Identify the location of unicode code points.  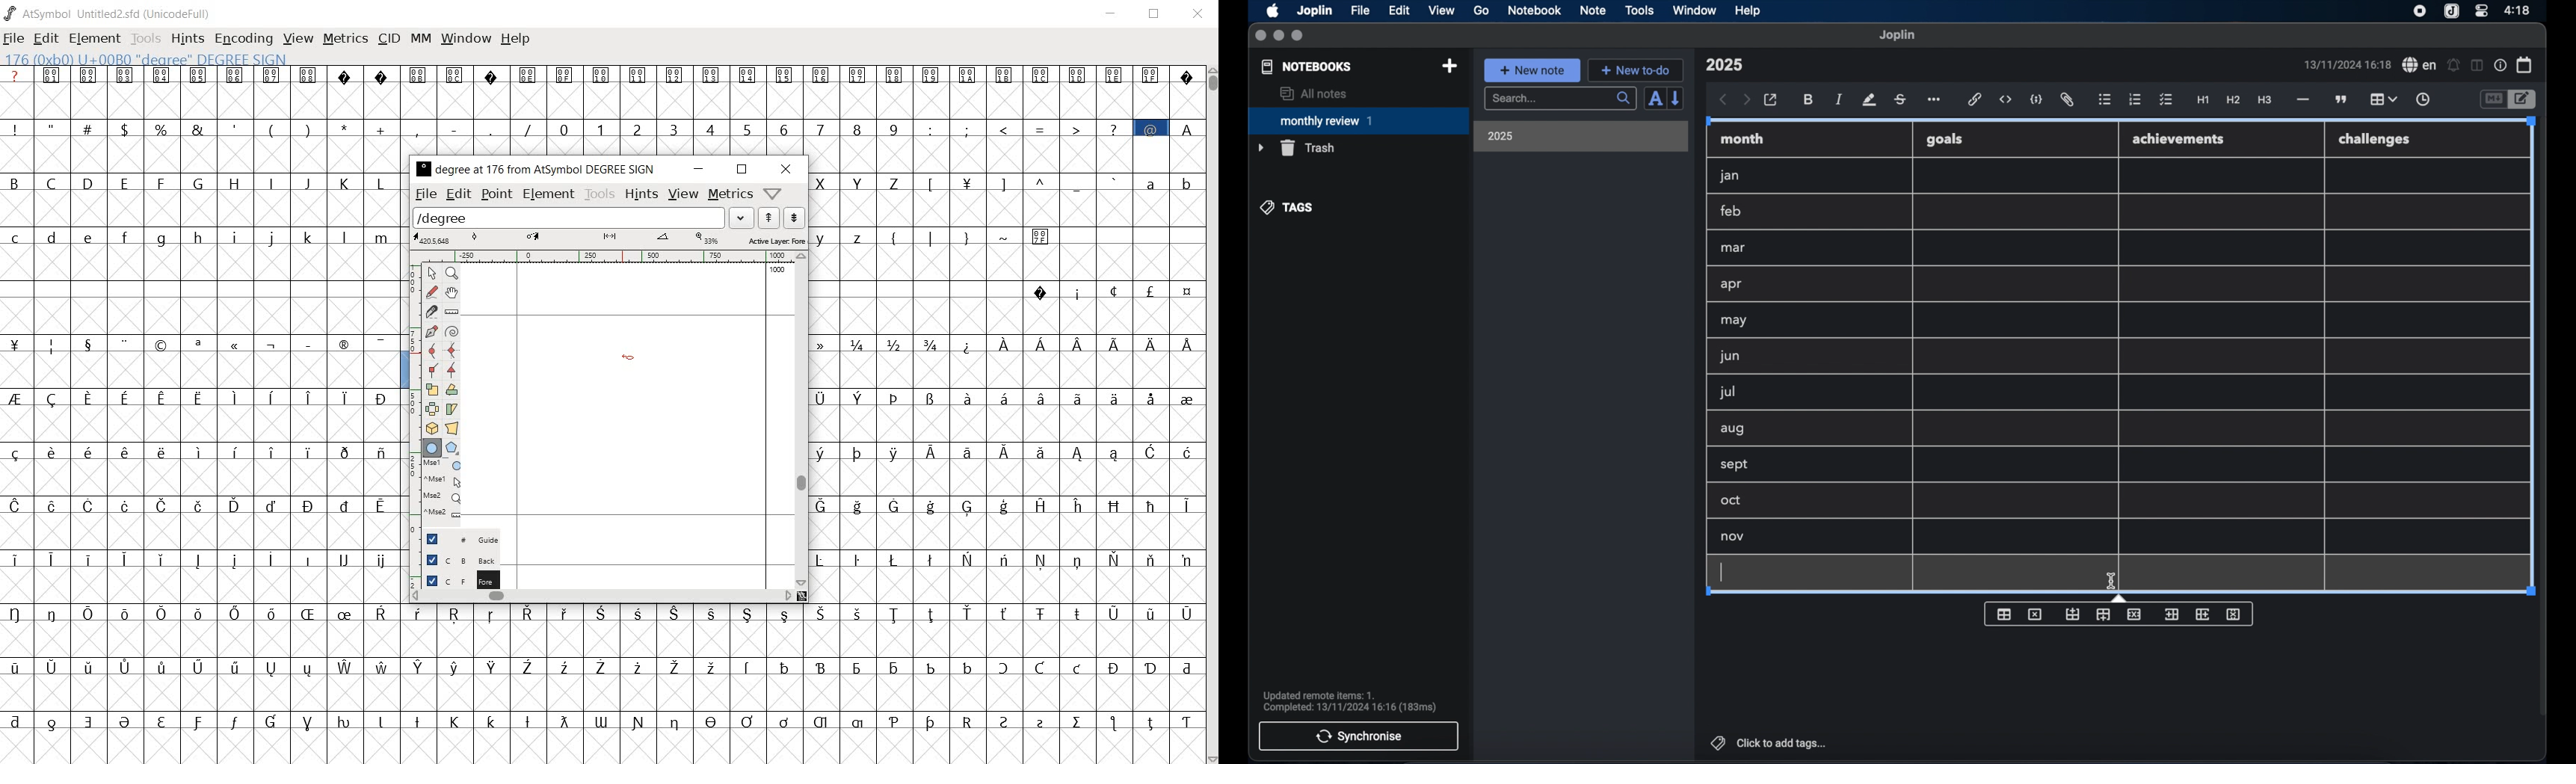
(179, 75).